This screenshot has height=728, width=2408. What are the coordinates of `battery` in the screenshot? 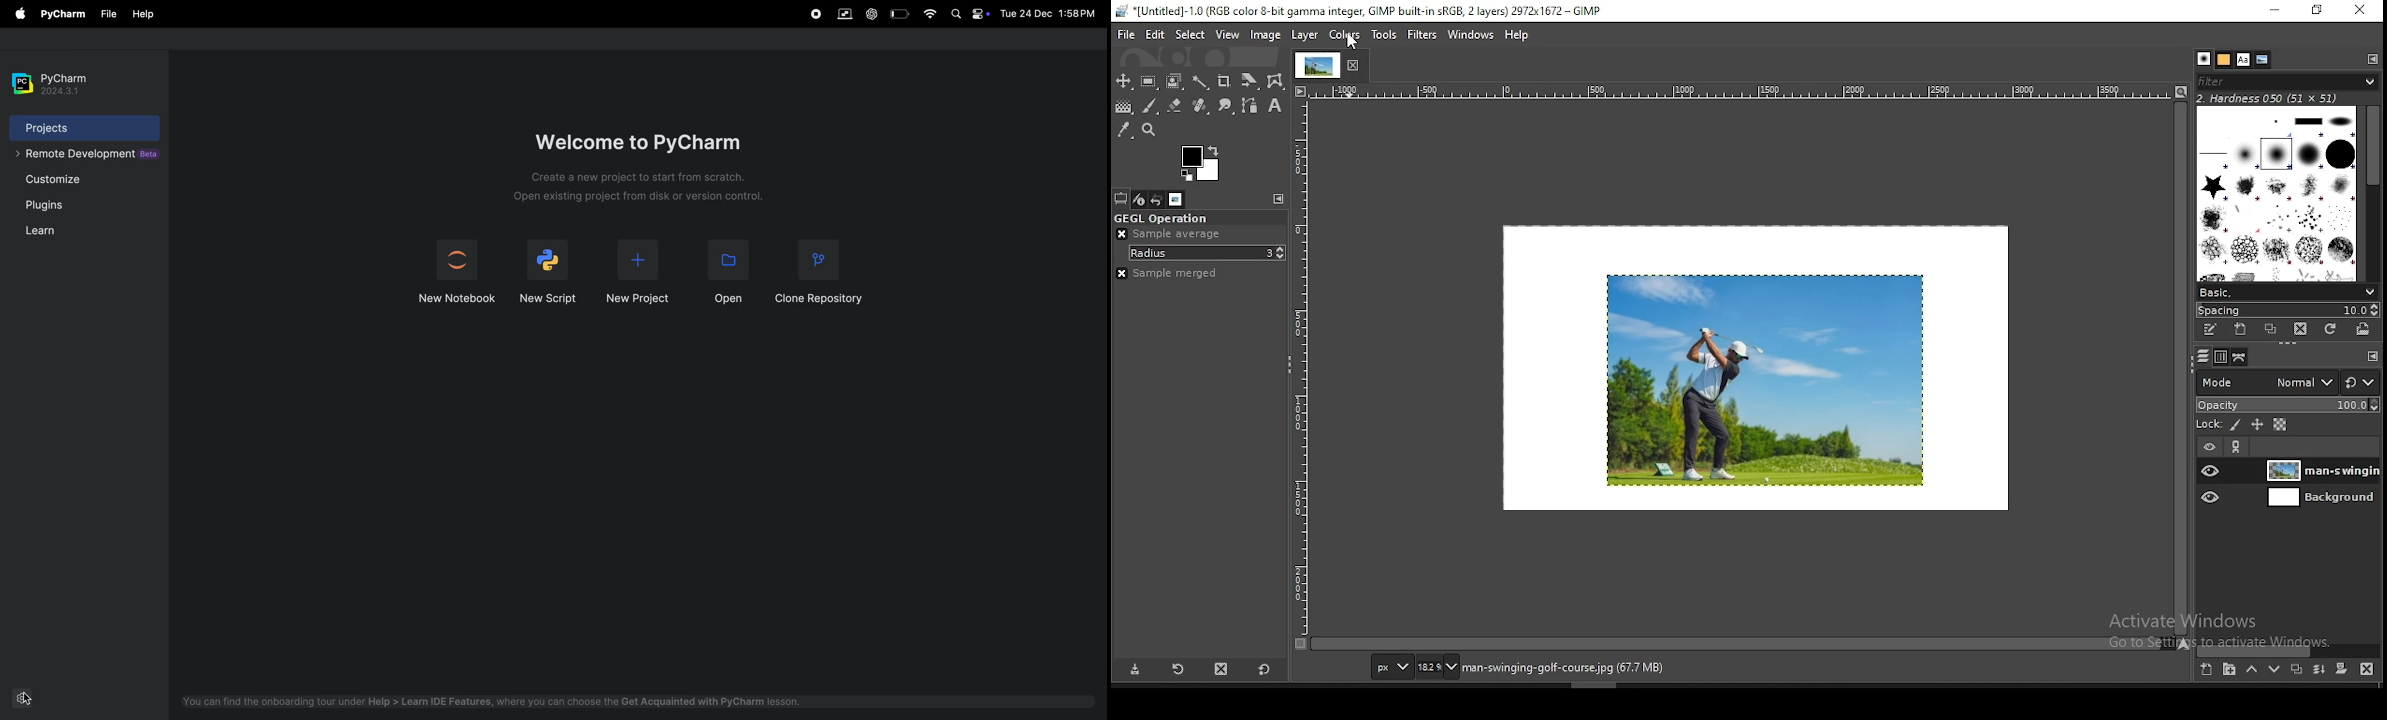 It's located at (899, 14).